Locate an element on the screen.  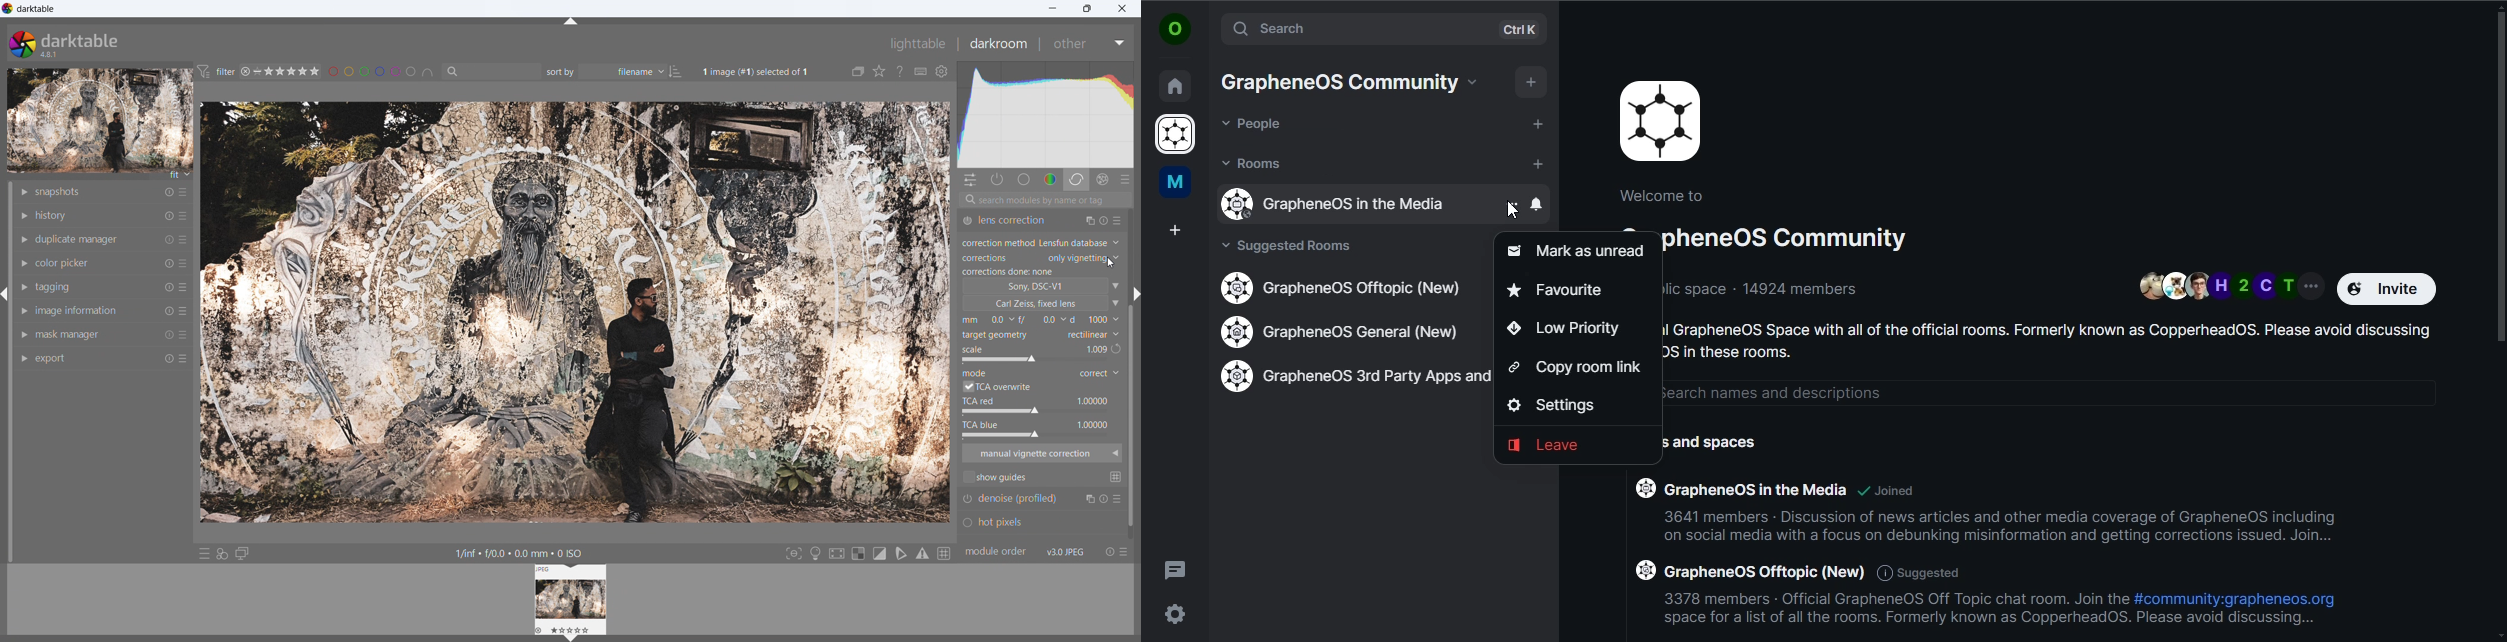
show module is located at coordinates (26, 359).